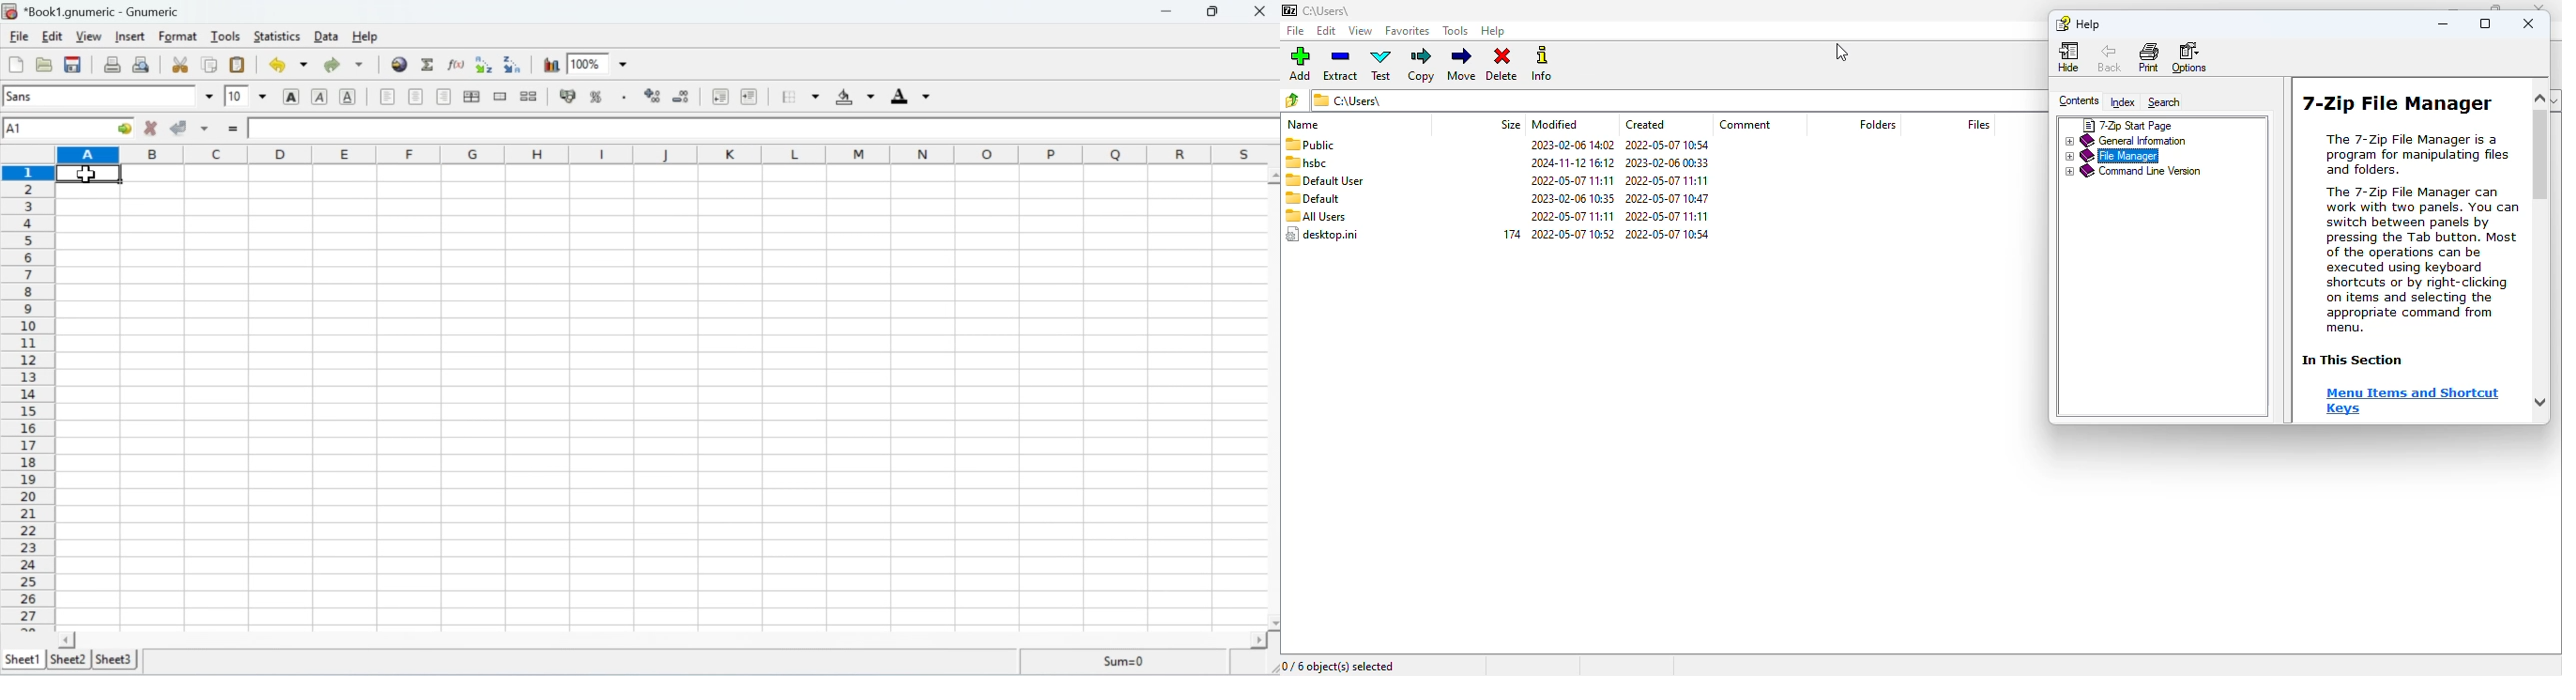 The height and width of the screenshot is (700, 2576). I want to click on Redo, so click(338, 64).